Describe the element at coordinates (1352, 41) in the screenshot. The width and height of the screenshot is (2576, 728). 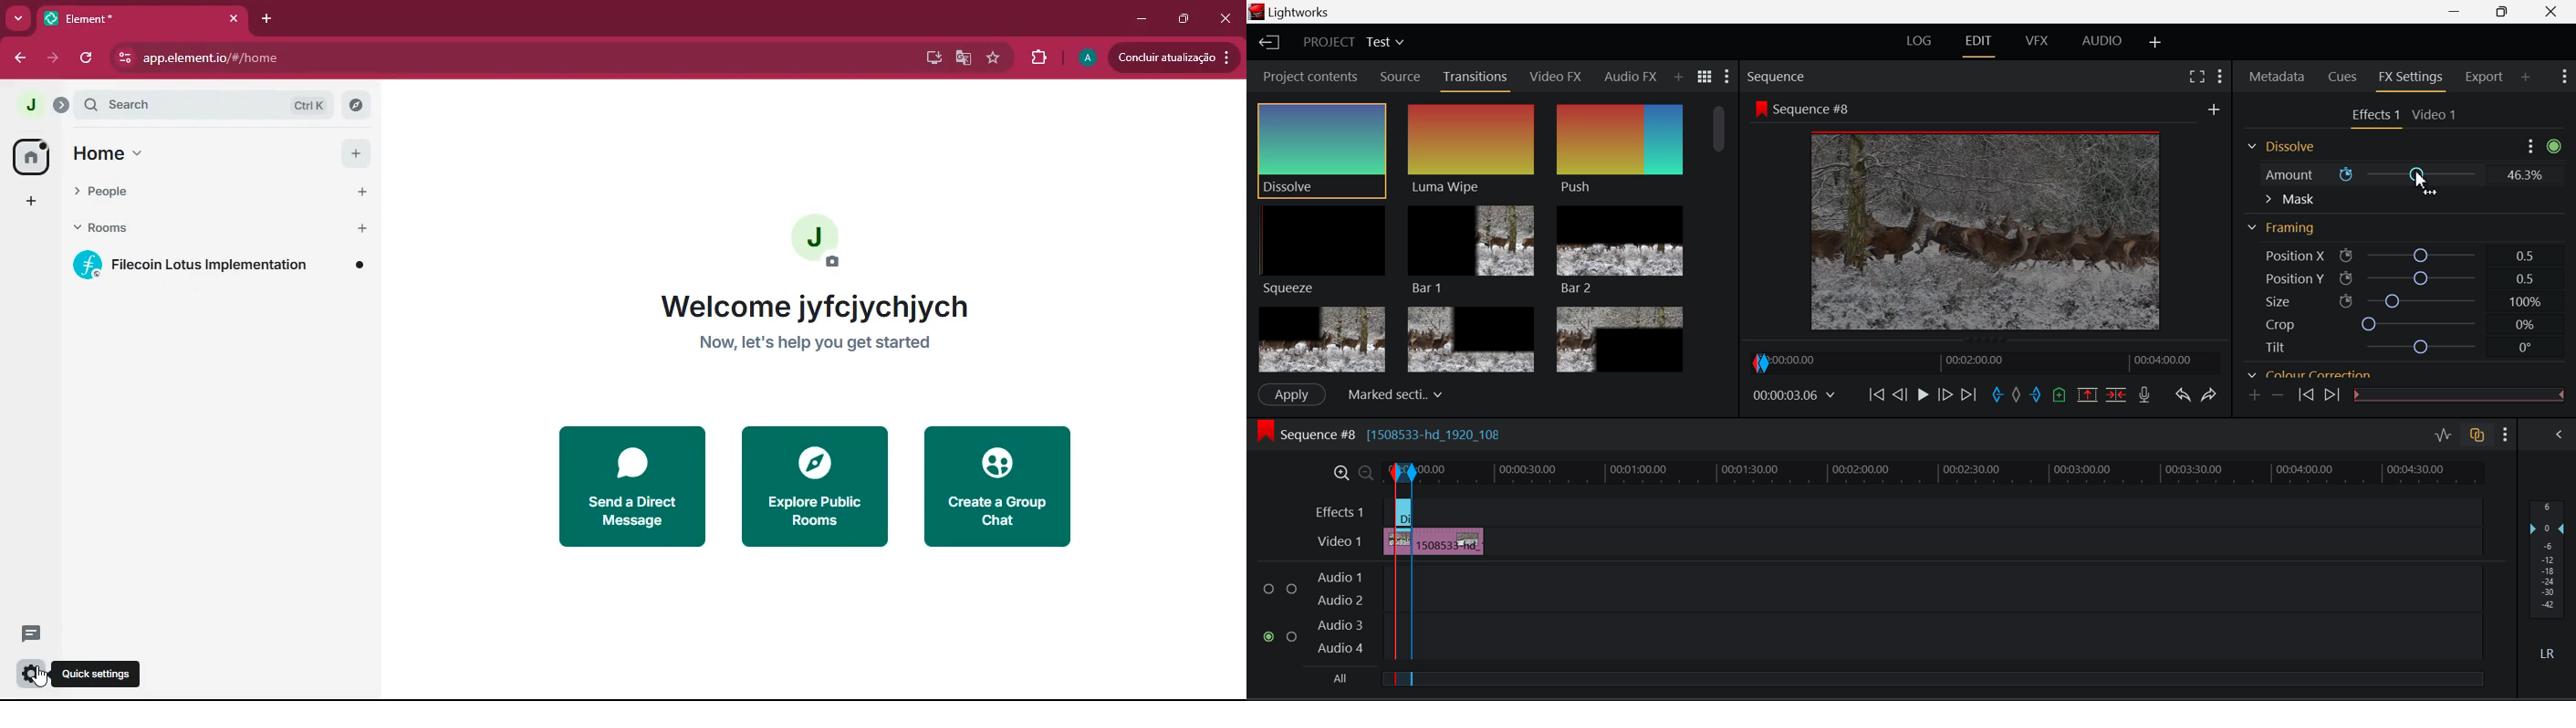
I see `Project Title` at that location.